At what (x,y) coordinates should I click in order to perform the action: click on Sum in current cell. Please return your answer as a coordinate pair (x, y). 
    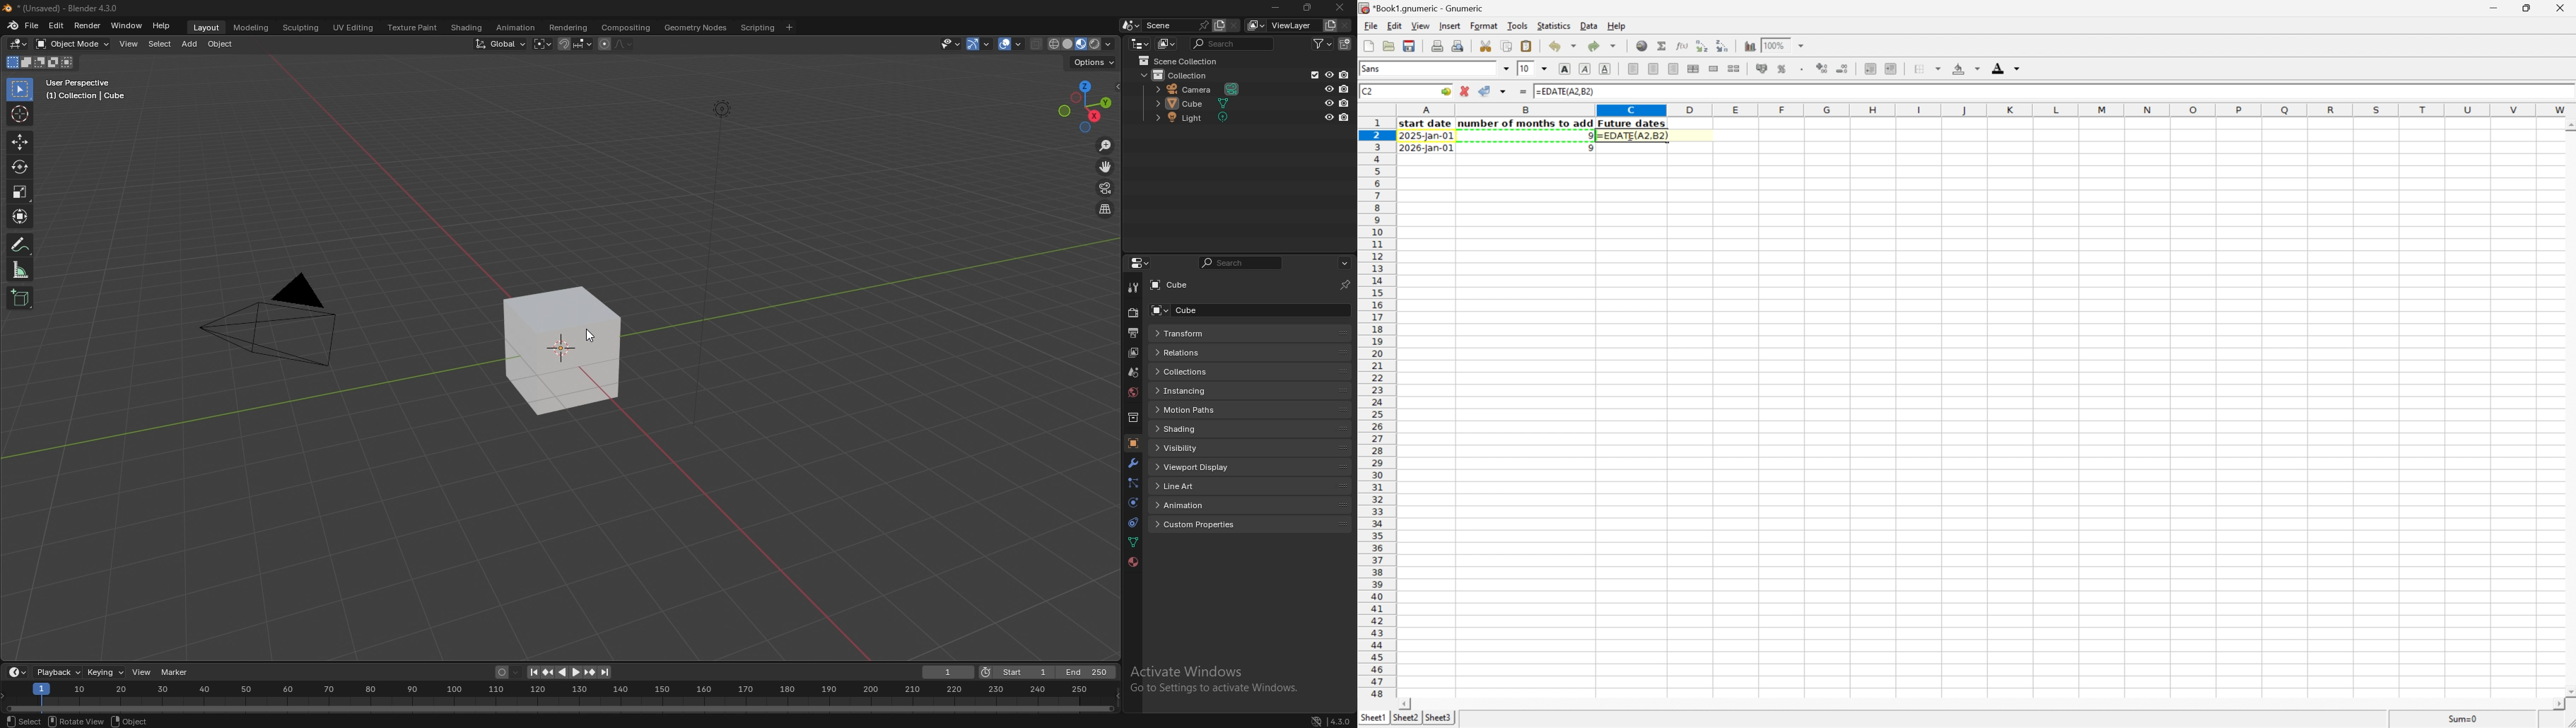
    Looking at the image, I should click on (1662, 45).